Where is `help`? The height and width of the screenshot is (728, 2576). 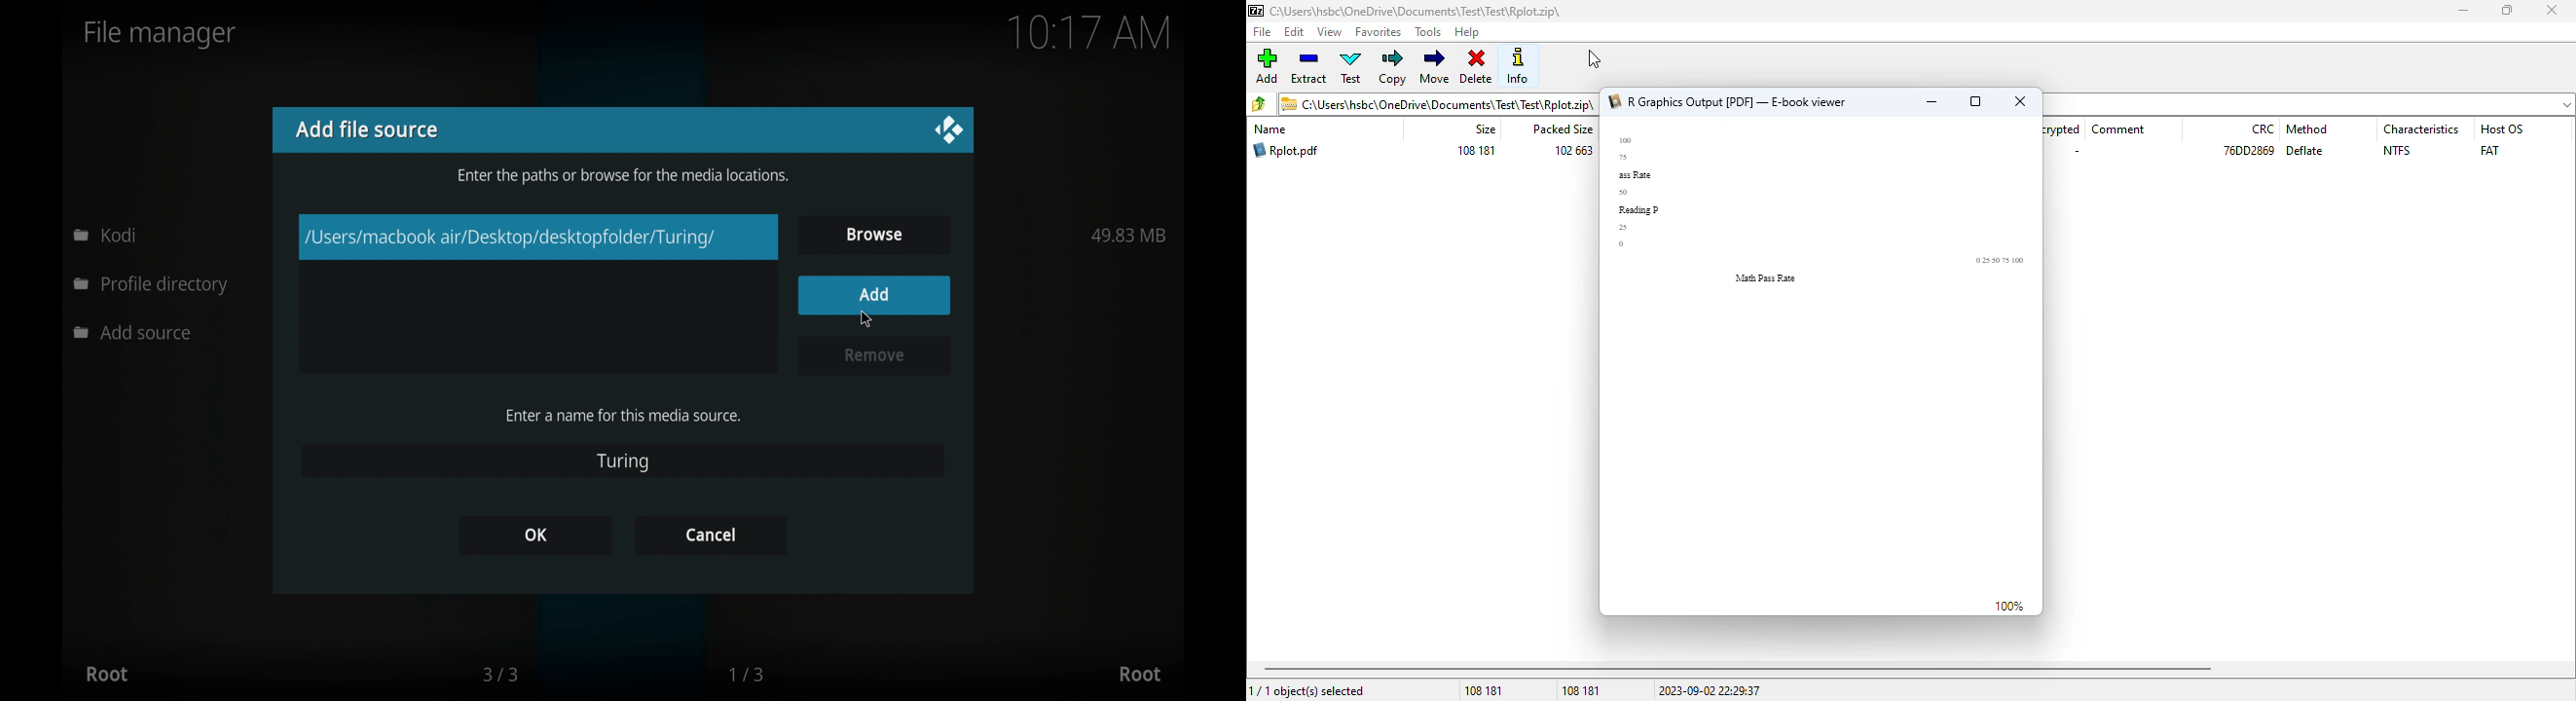 help is located at coordinates (1468, 32).